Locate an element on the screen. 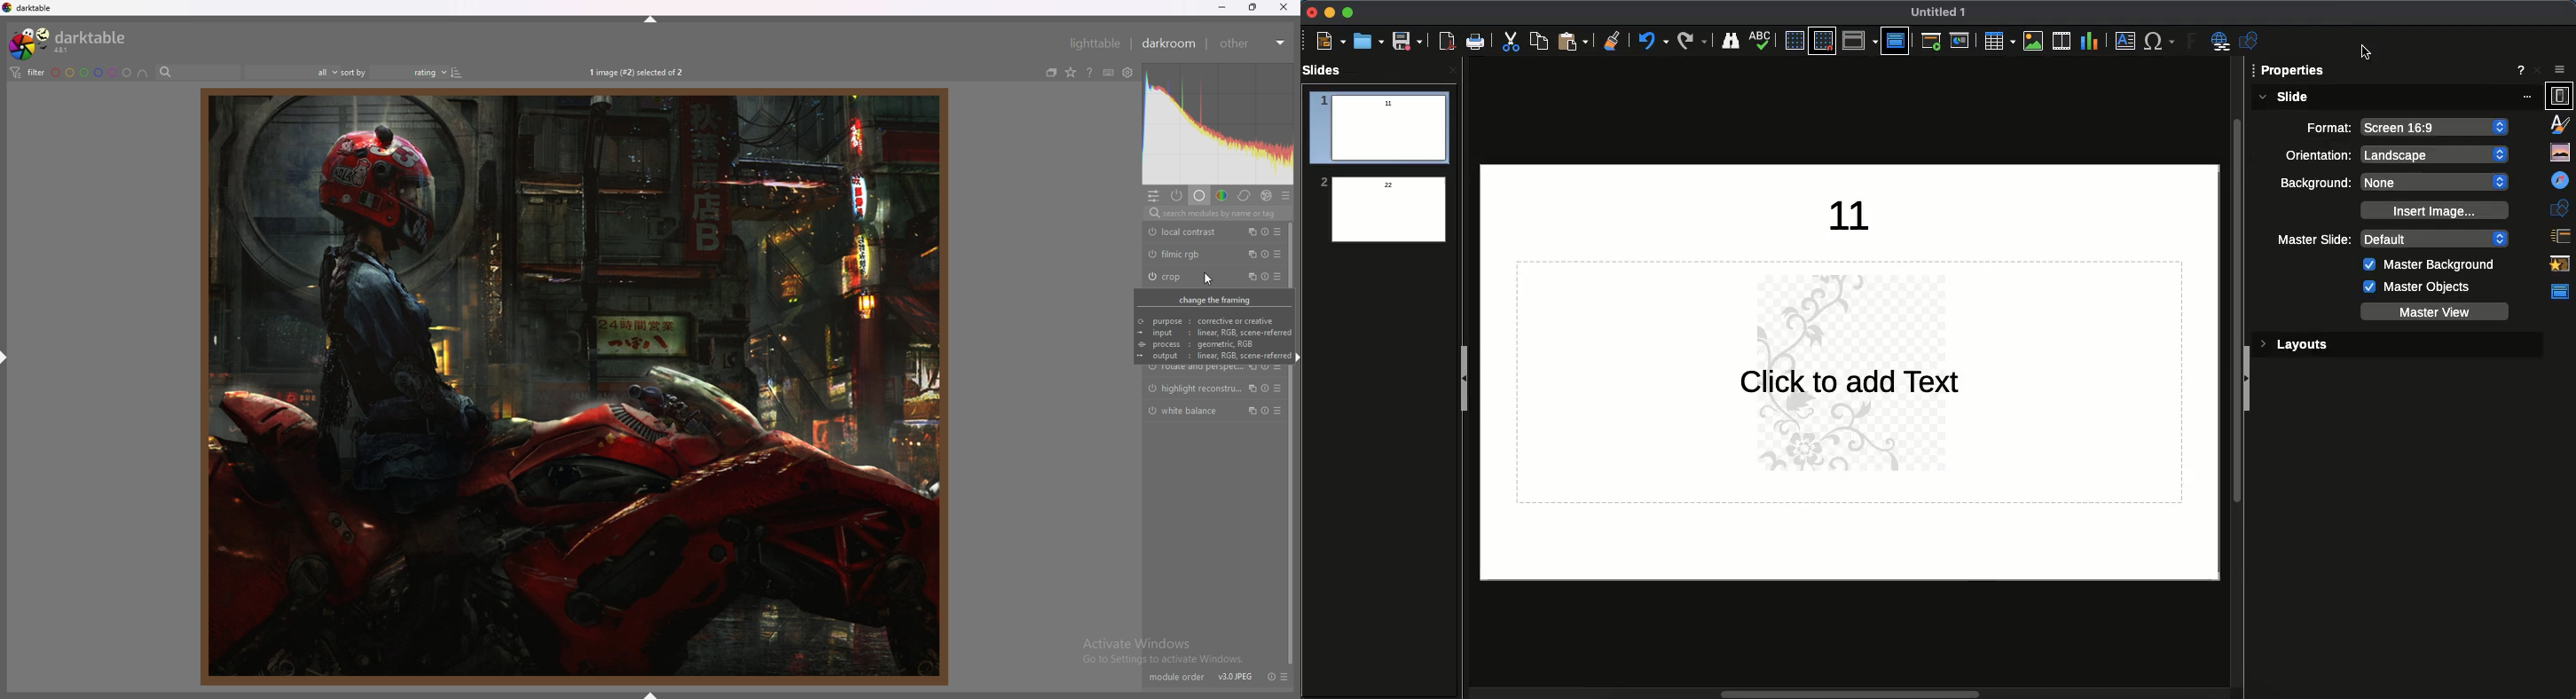  Close is located at coordinates (2541, 70).